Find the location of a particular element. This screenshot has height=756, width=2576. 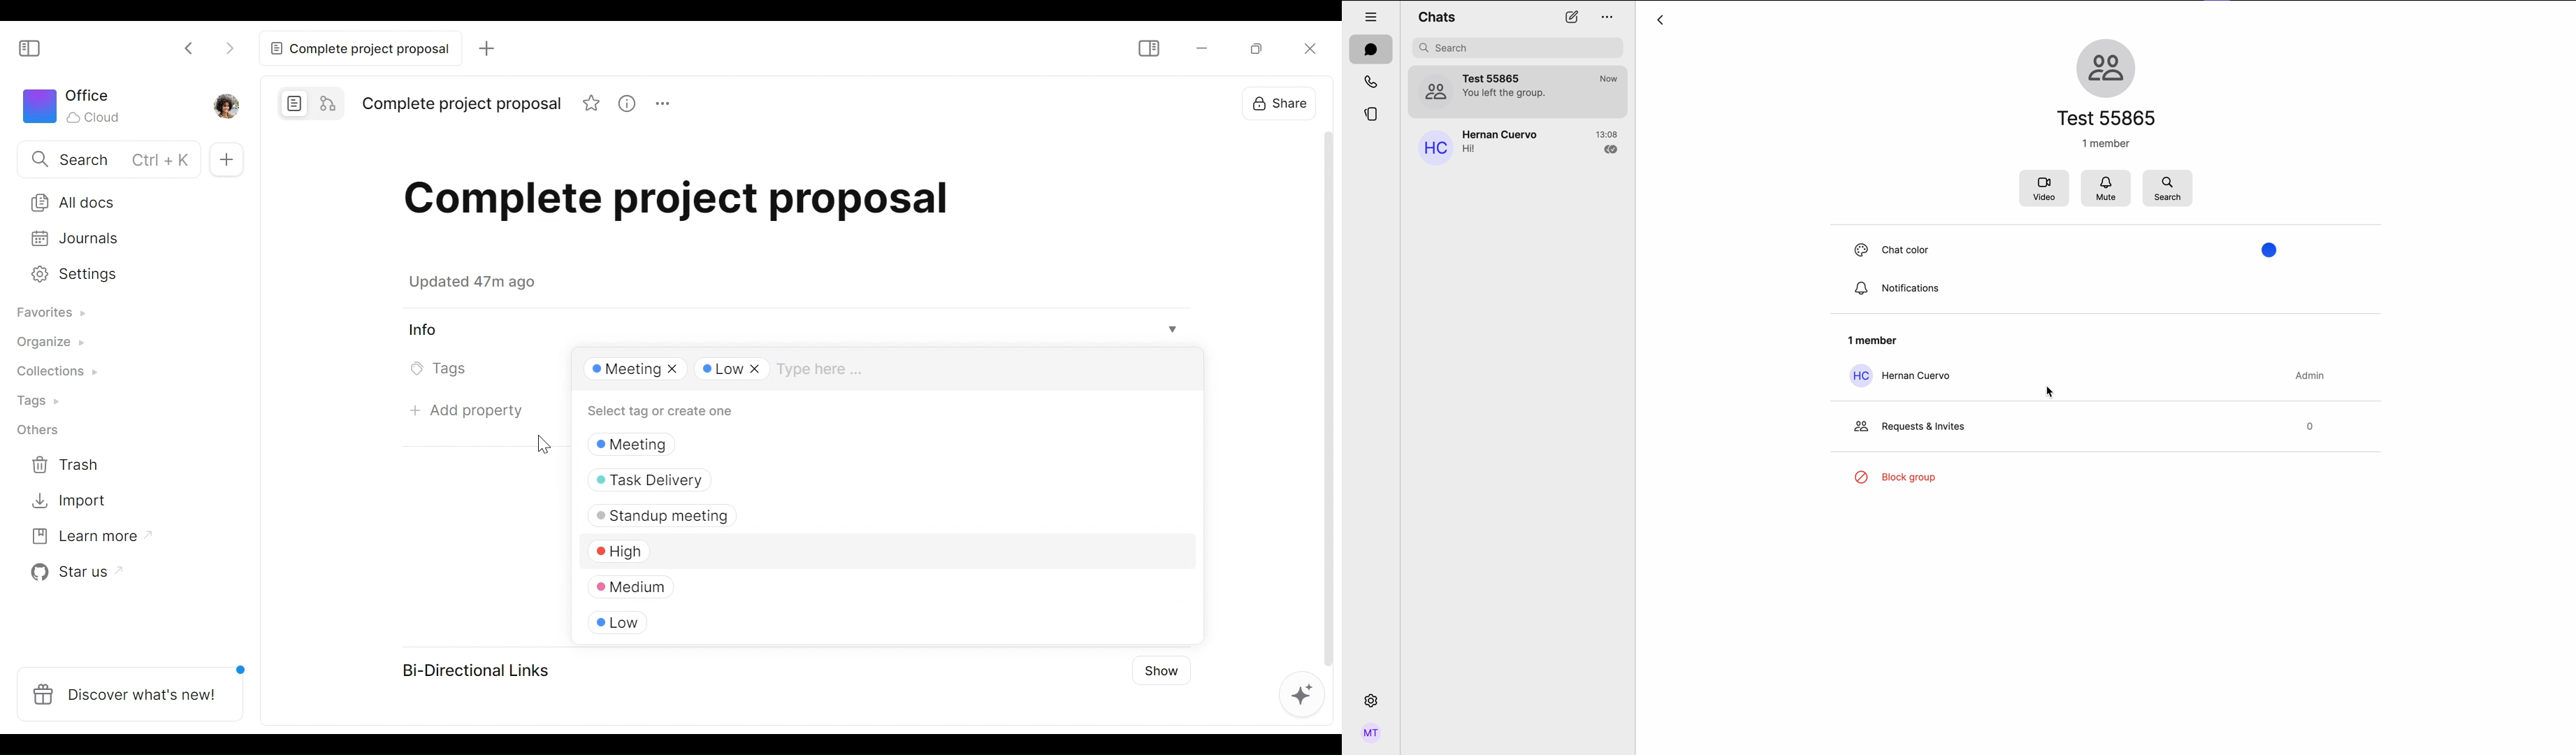

Block group is located at coordinates (1914, 478).